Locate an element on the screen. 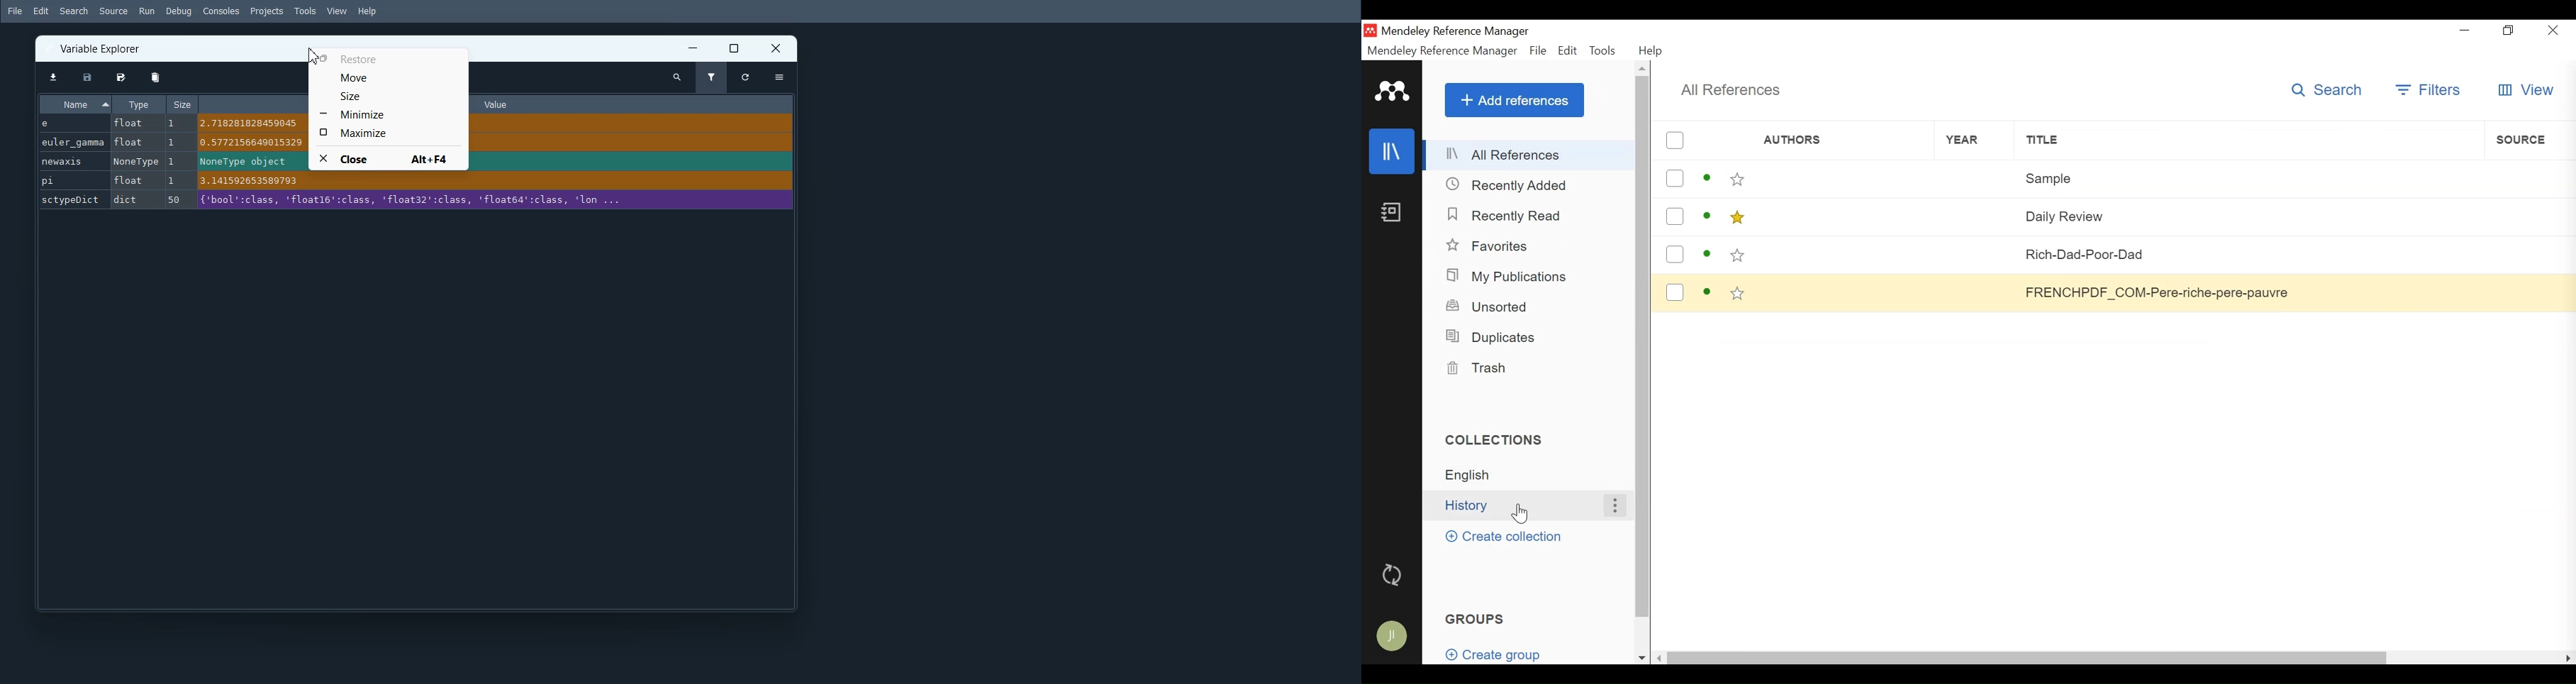 The image size is (2576, 700). Notebook is located at coordinates (1391, 213).